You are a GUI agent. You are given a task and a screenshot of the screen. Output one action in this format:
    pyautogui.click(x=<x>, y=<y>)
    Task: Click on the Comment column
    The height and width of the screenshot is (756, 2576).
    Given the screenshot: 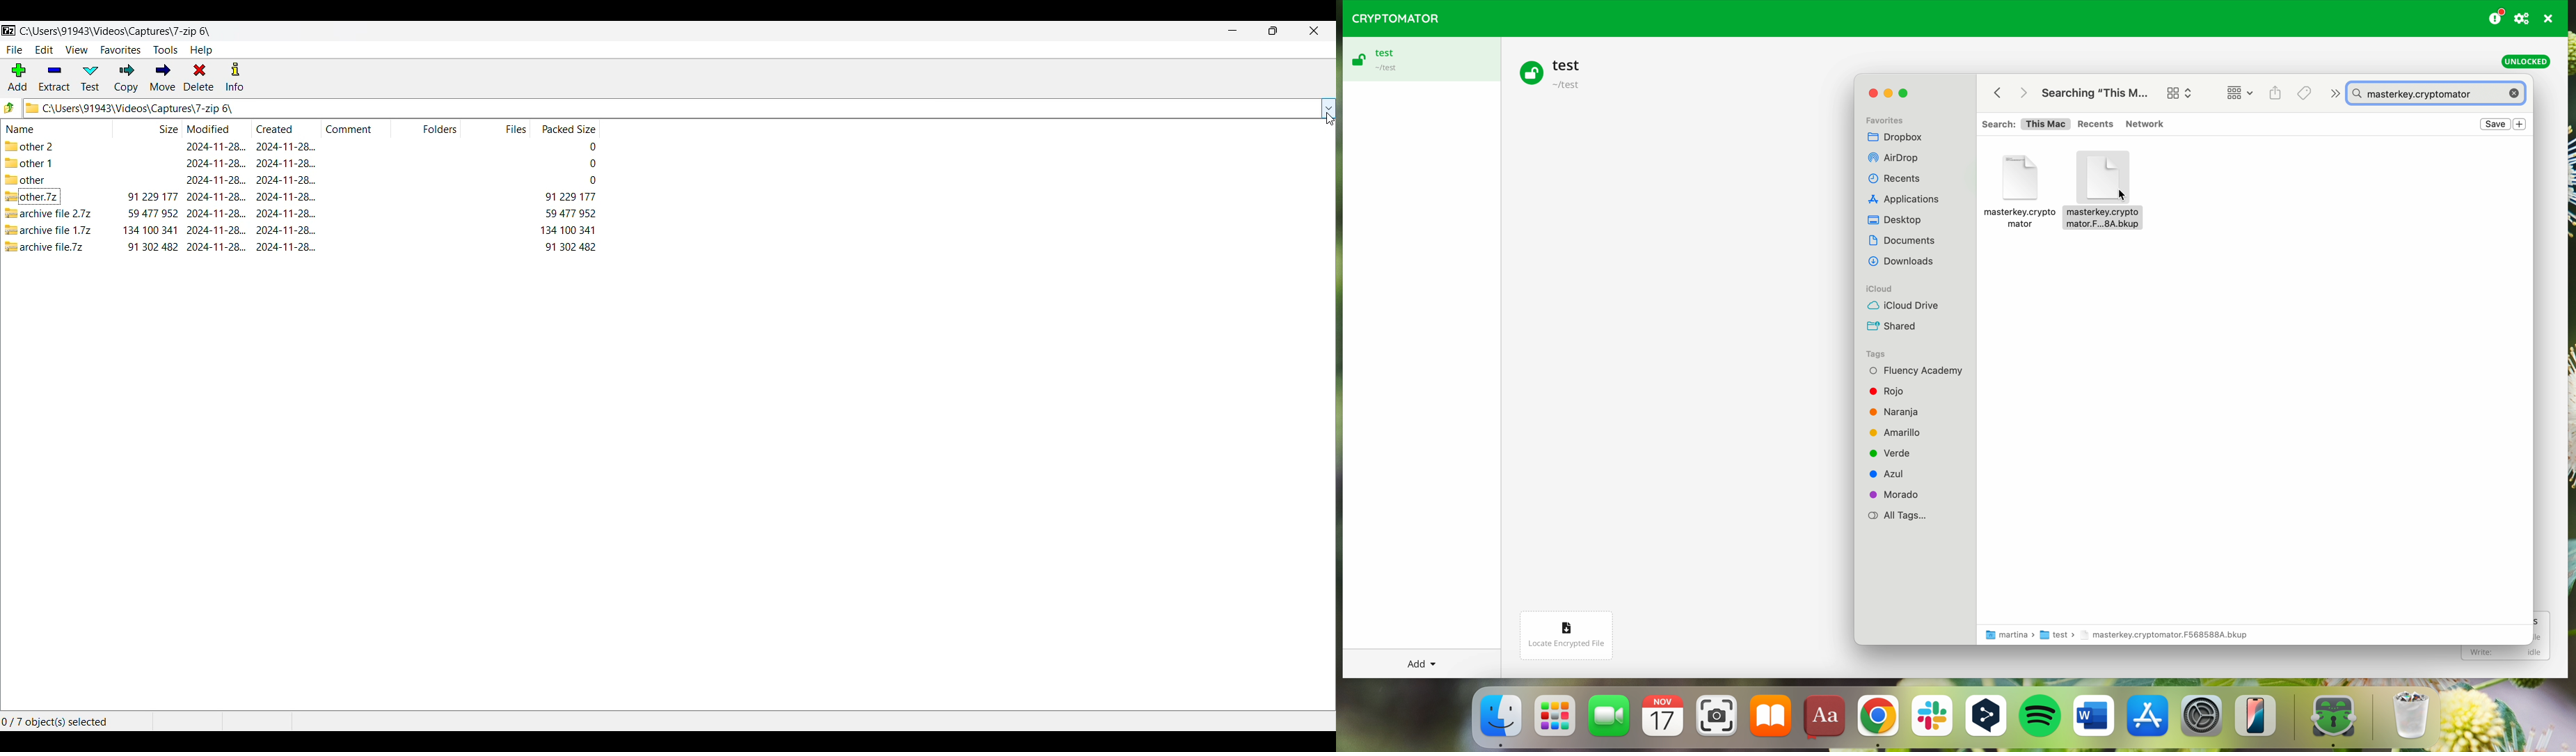 What is the action you would take?
    pyautogui.click(x=357, y=127)
    